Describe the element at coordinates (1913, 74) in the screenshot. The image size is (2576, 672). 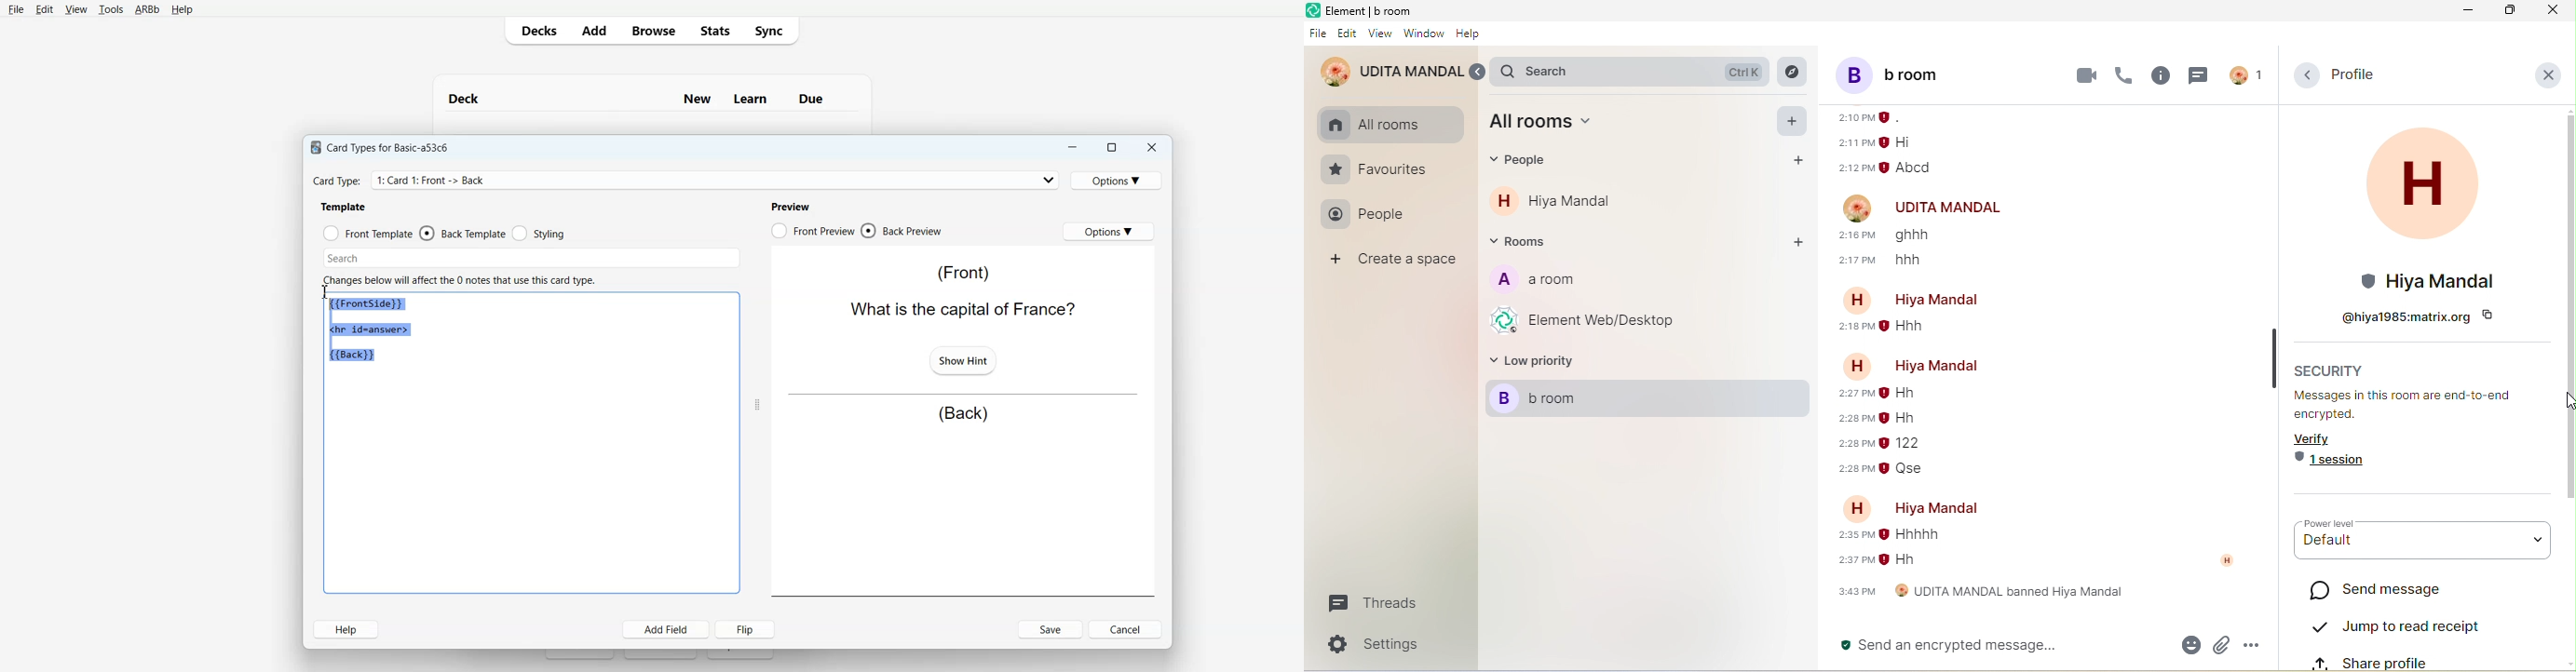
I see `b room` at that location.